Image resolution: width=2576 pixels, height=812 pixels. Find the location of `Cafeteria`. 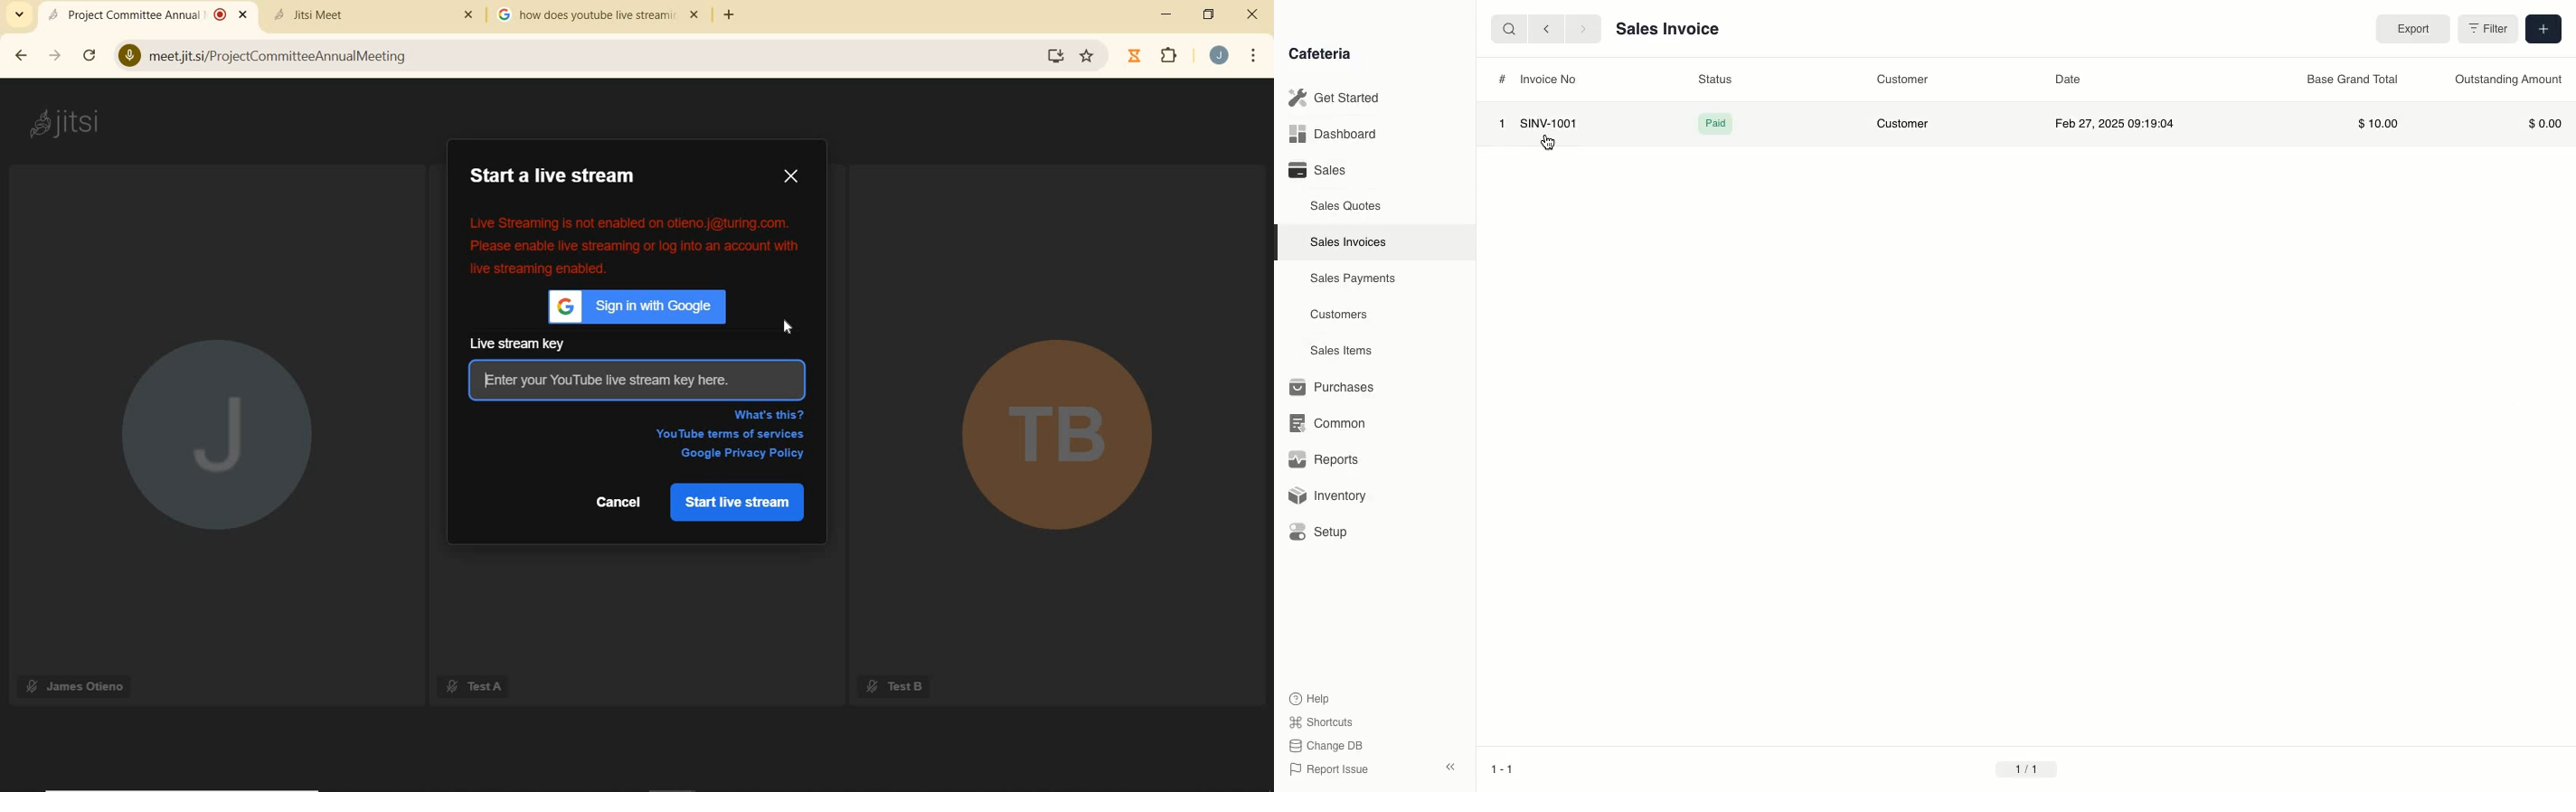

Cafeteria is located at coordinates (1319, 54).